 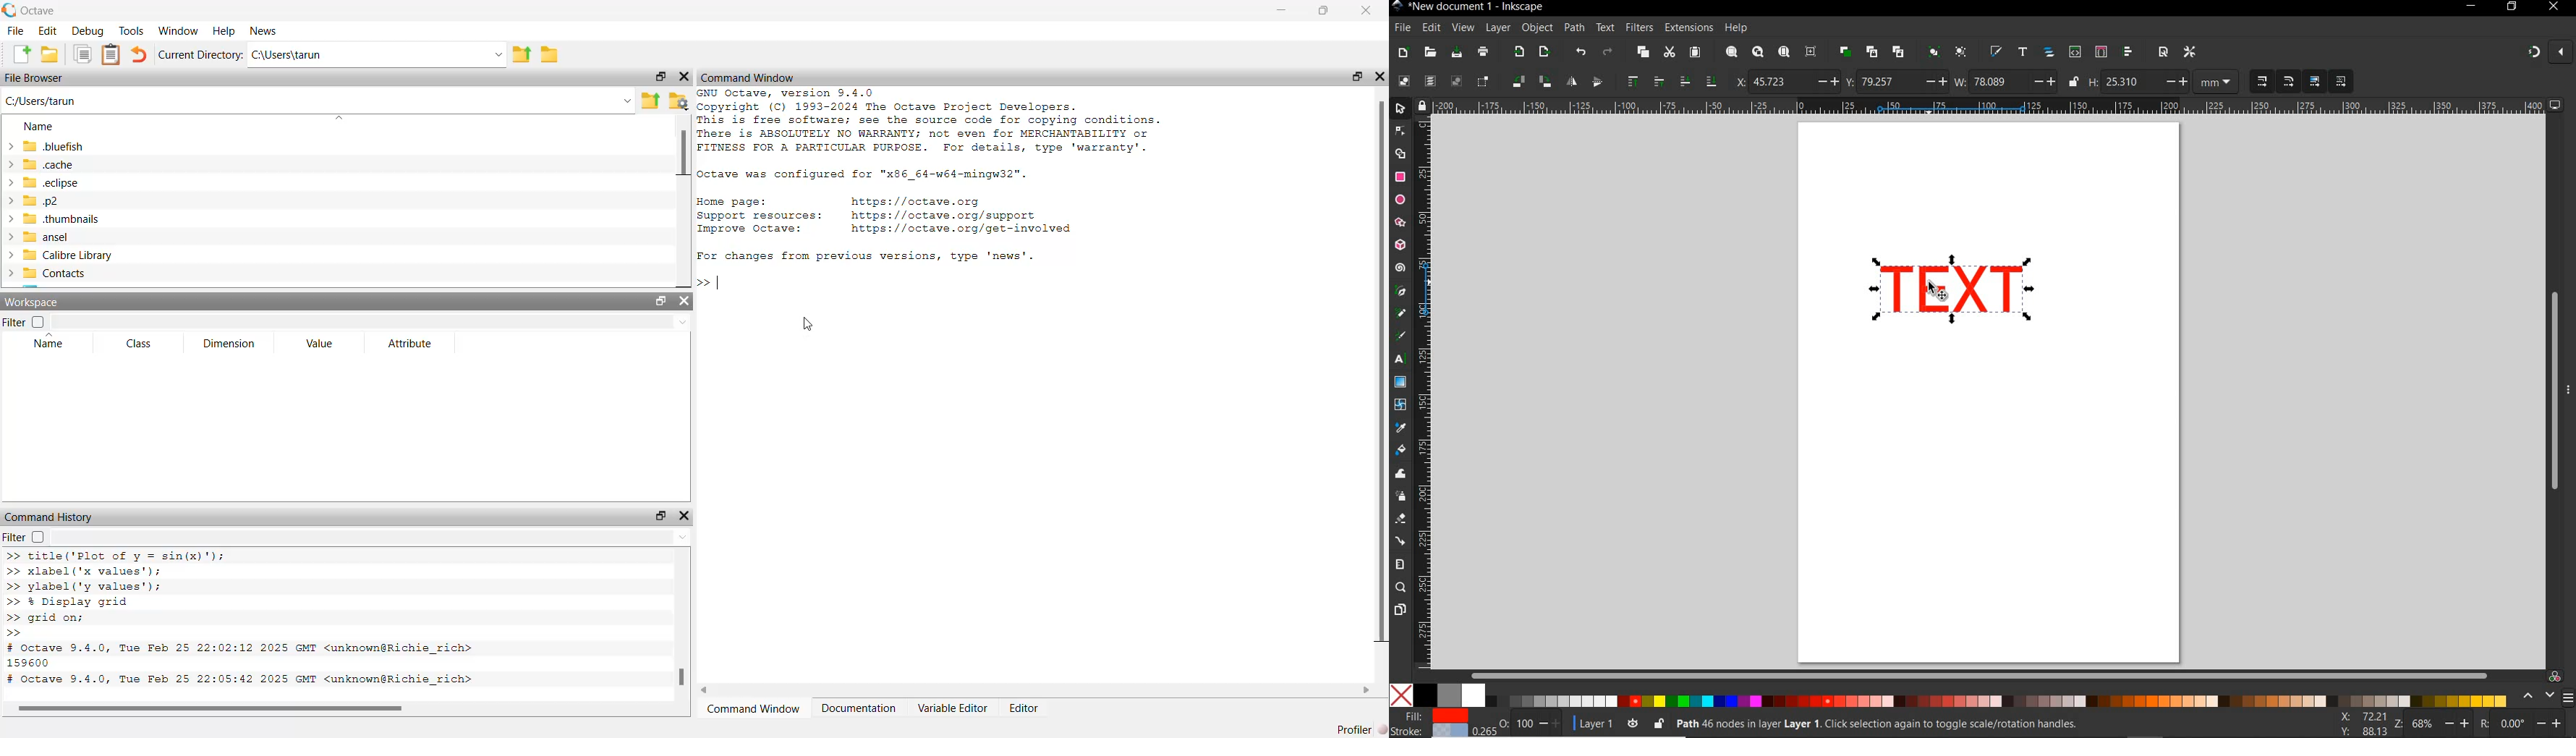 What do you see at coordinates (684, 302) in the screenshot?
I see `close` at bounding box center [684, 302].